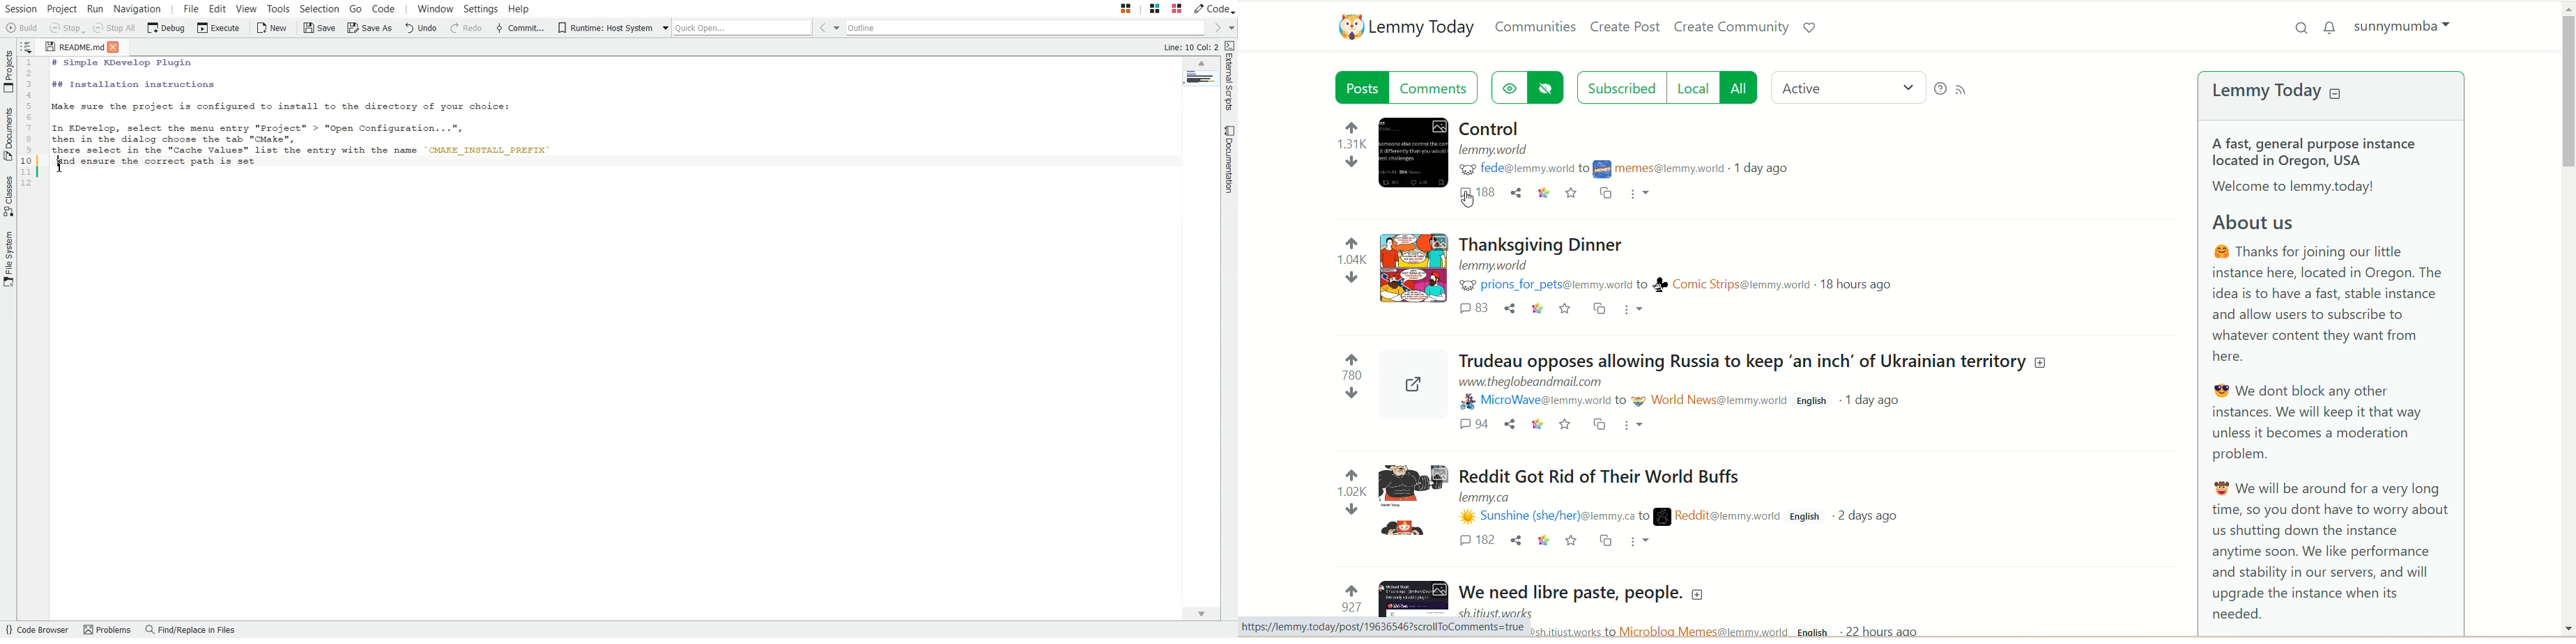  I want to click on URL, so click(1546, 381).